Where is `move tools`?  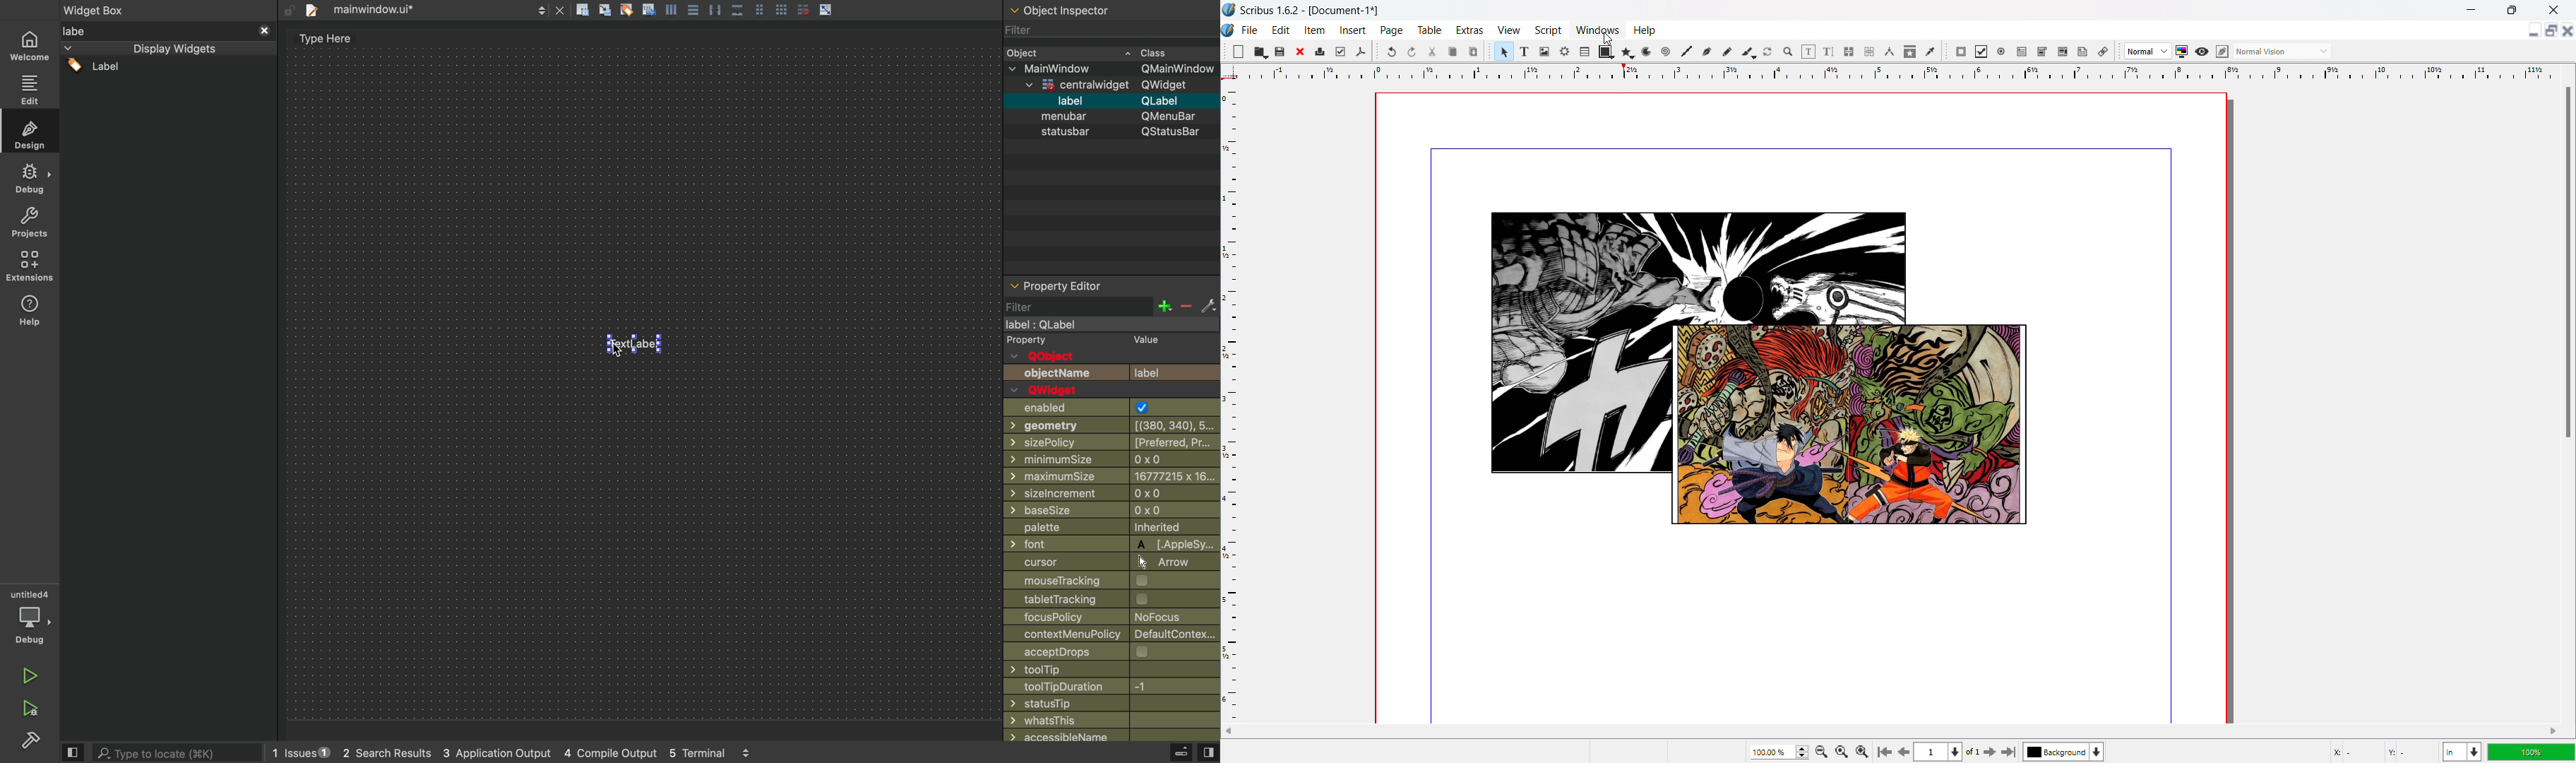
move tools is located at coordinates (1225, 50).